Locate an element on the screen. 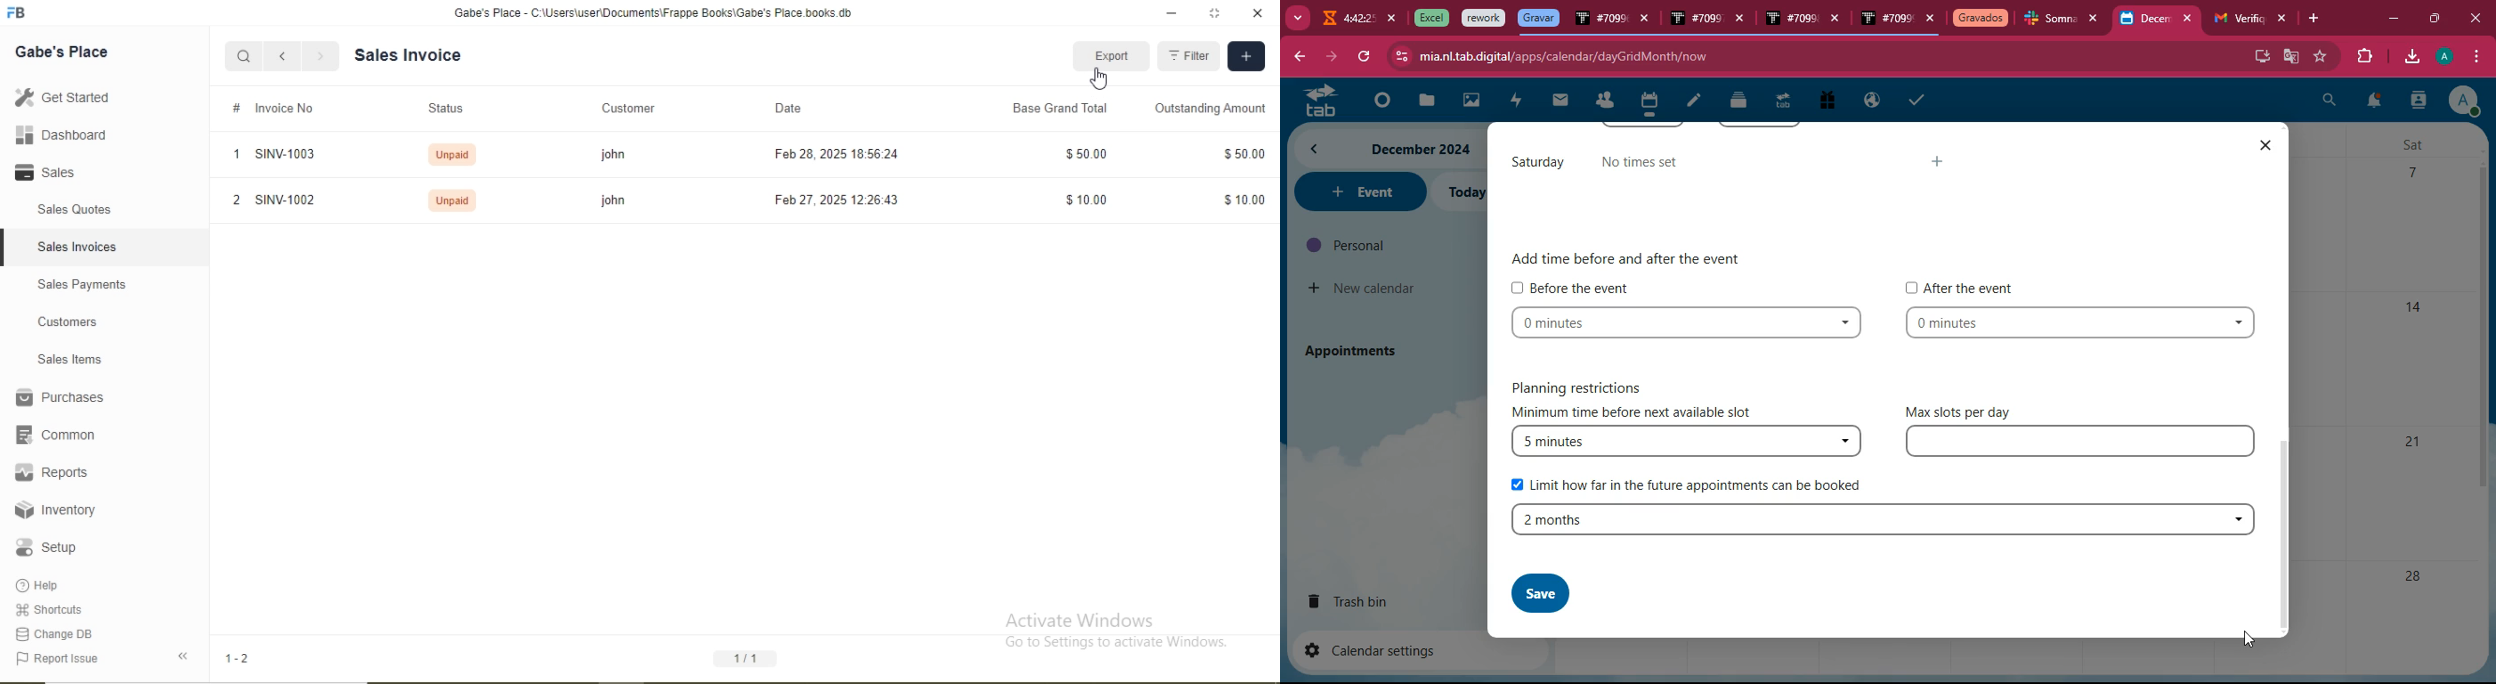 The image size is (2520, 700). Gabe's Place is located at coordinates (64, 51).